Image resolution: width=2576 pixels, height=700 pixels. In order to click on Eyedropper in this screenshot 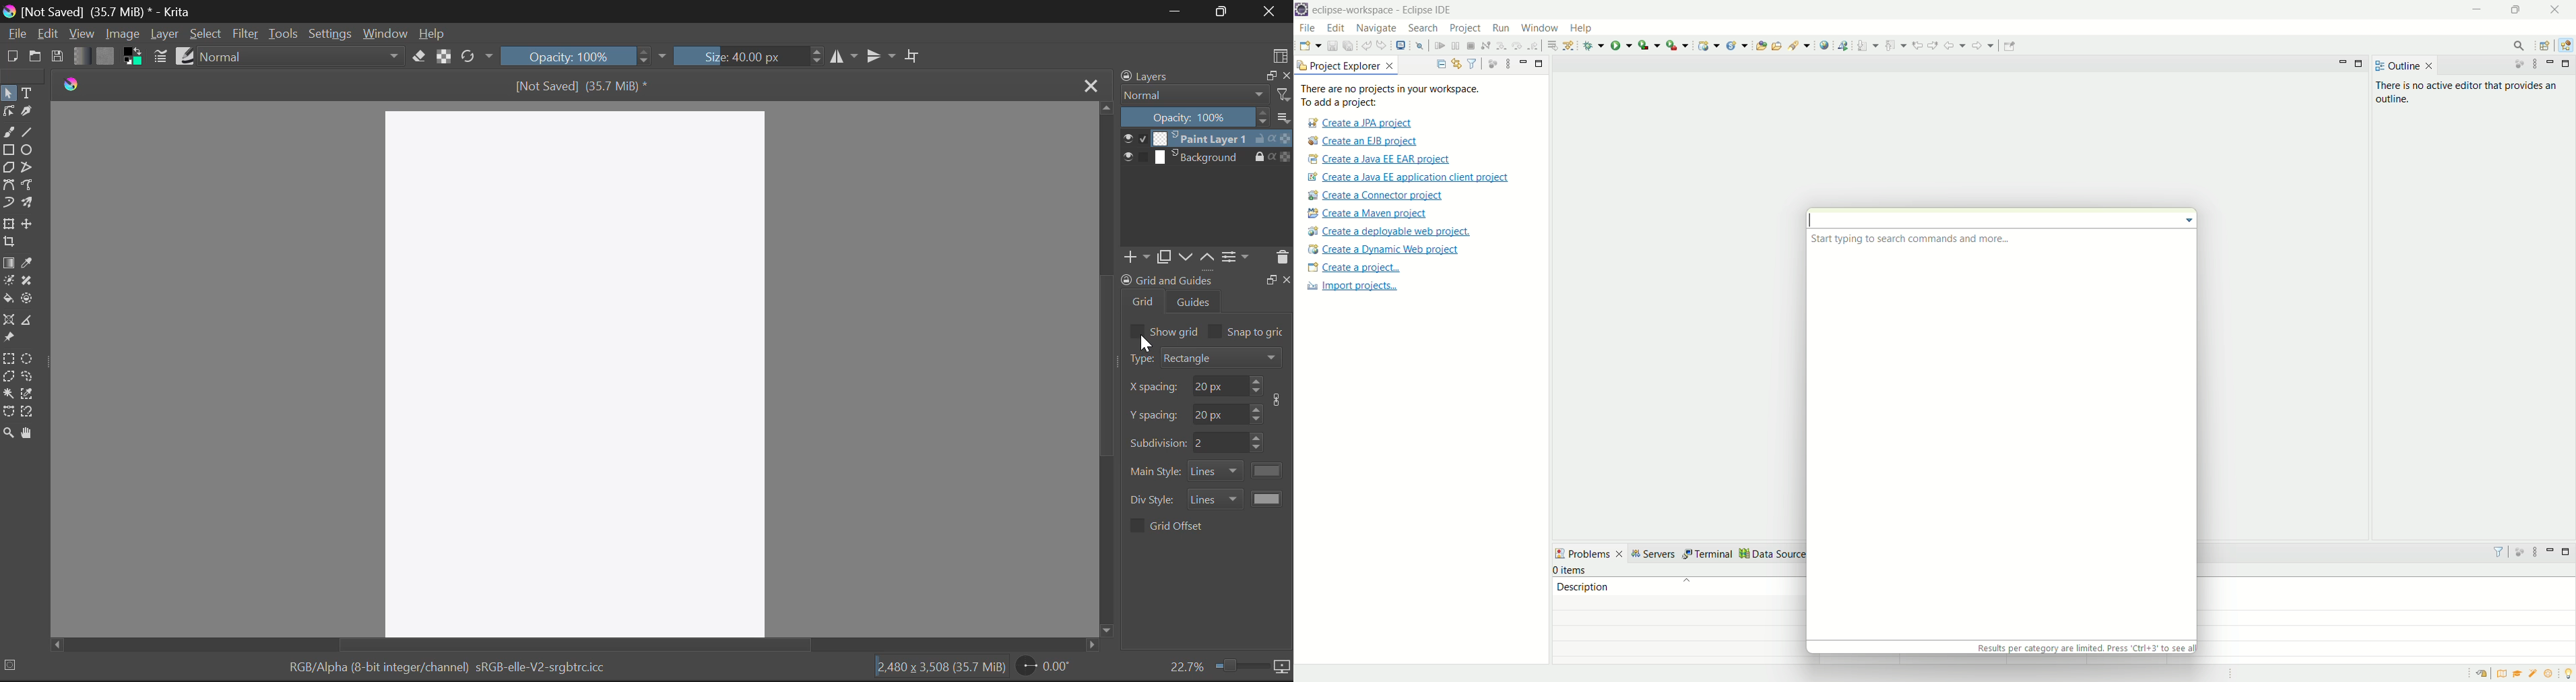, I will do `click(28, 264)`.